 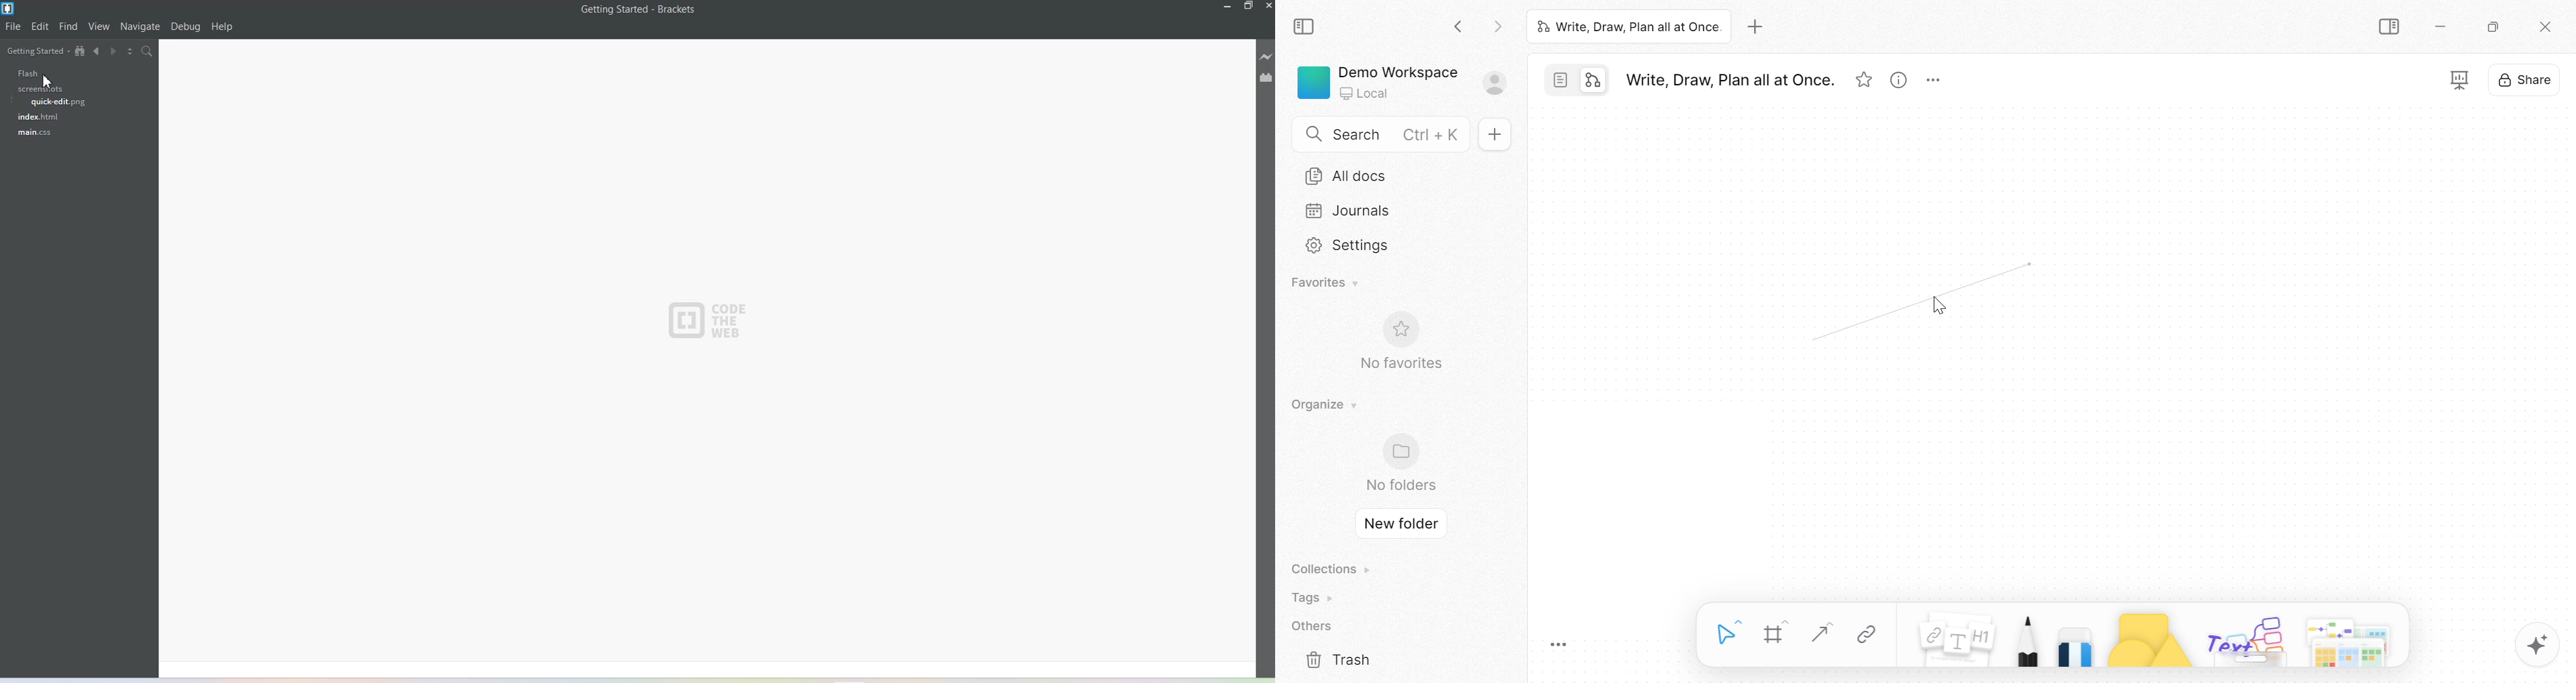 What do you see at coordinates (1268, 6) in the screenshot?
I see `Close` at bounding box center [1268, 6].